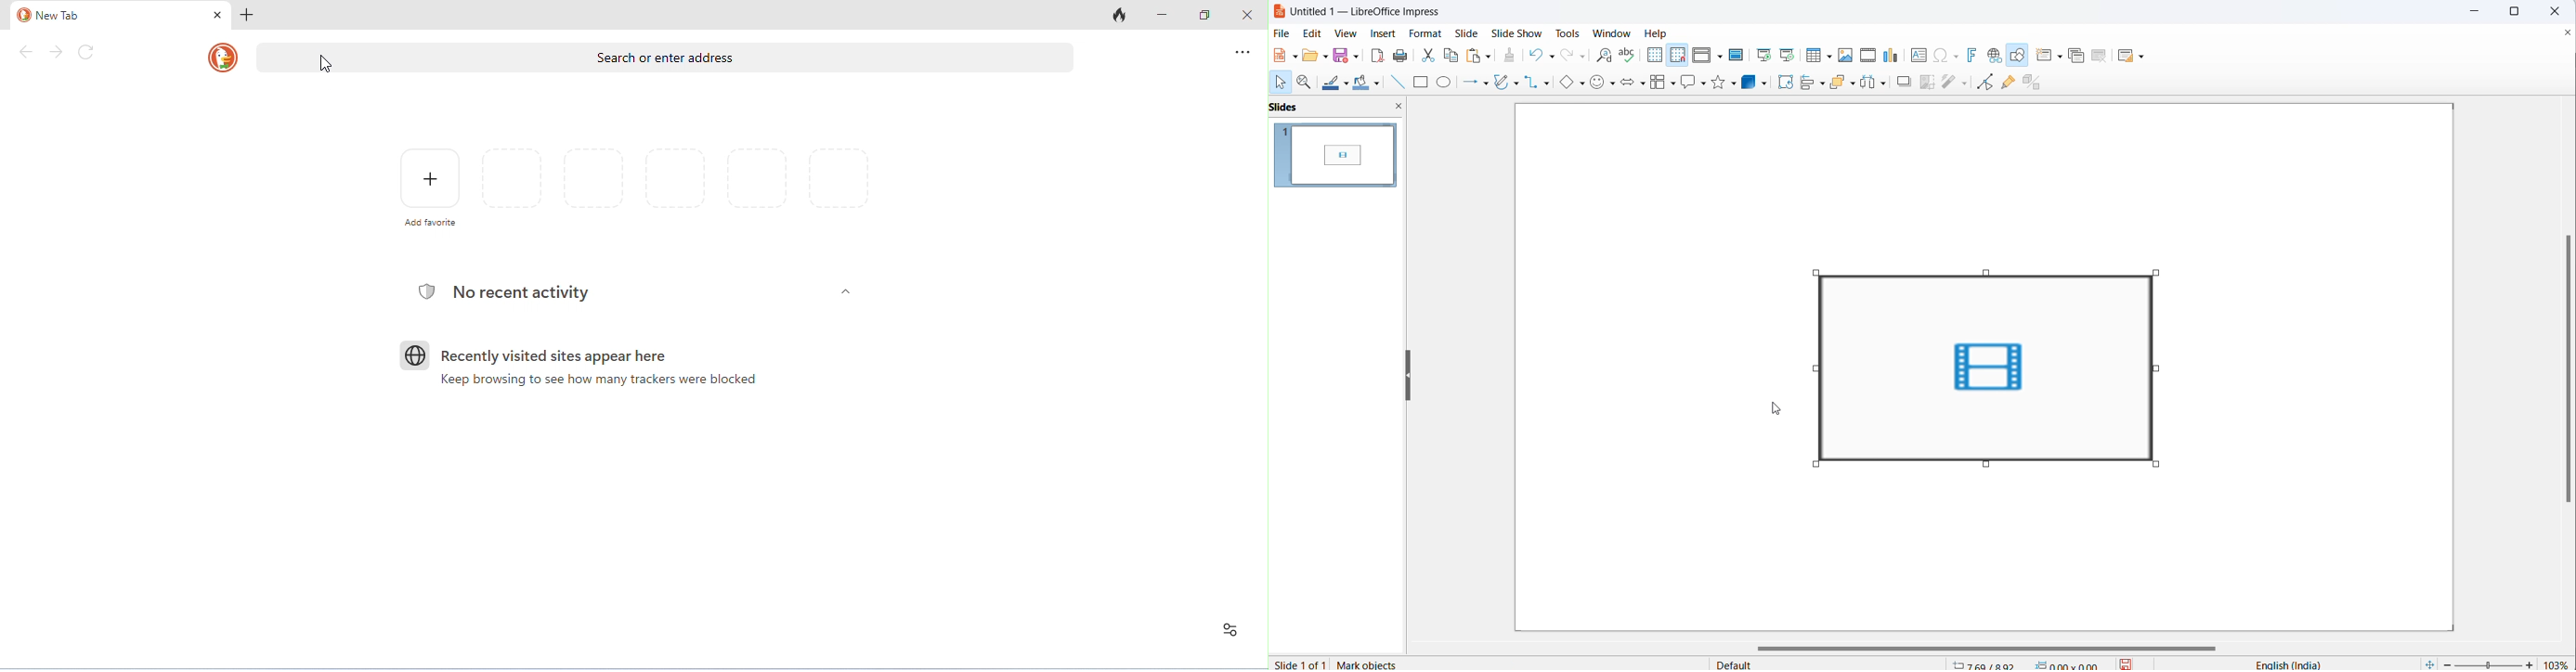  I want to click on paste, so click(1475, 56).